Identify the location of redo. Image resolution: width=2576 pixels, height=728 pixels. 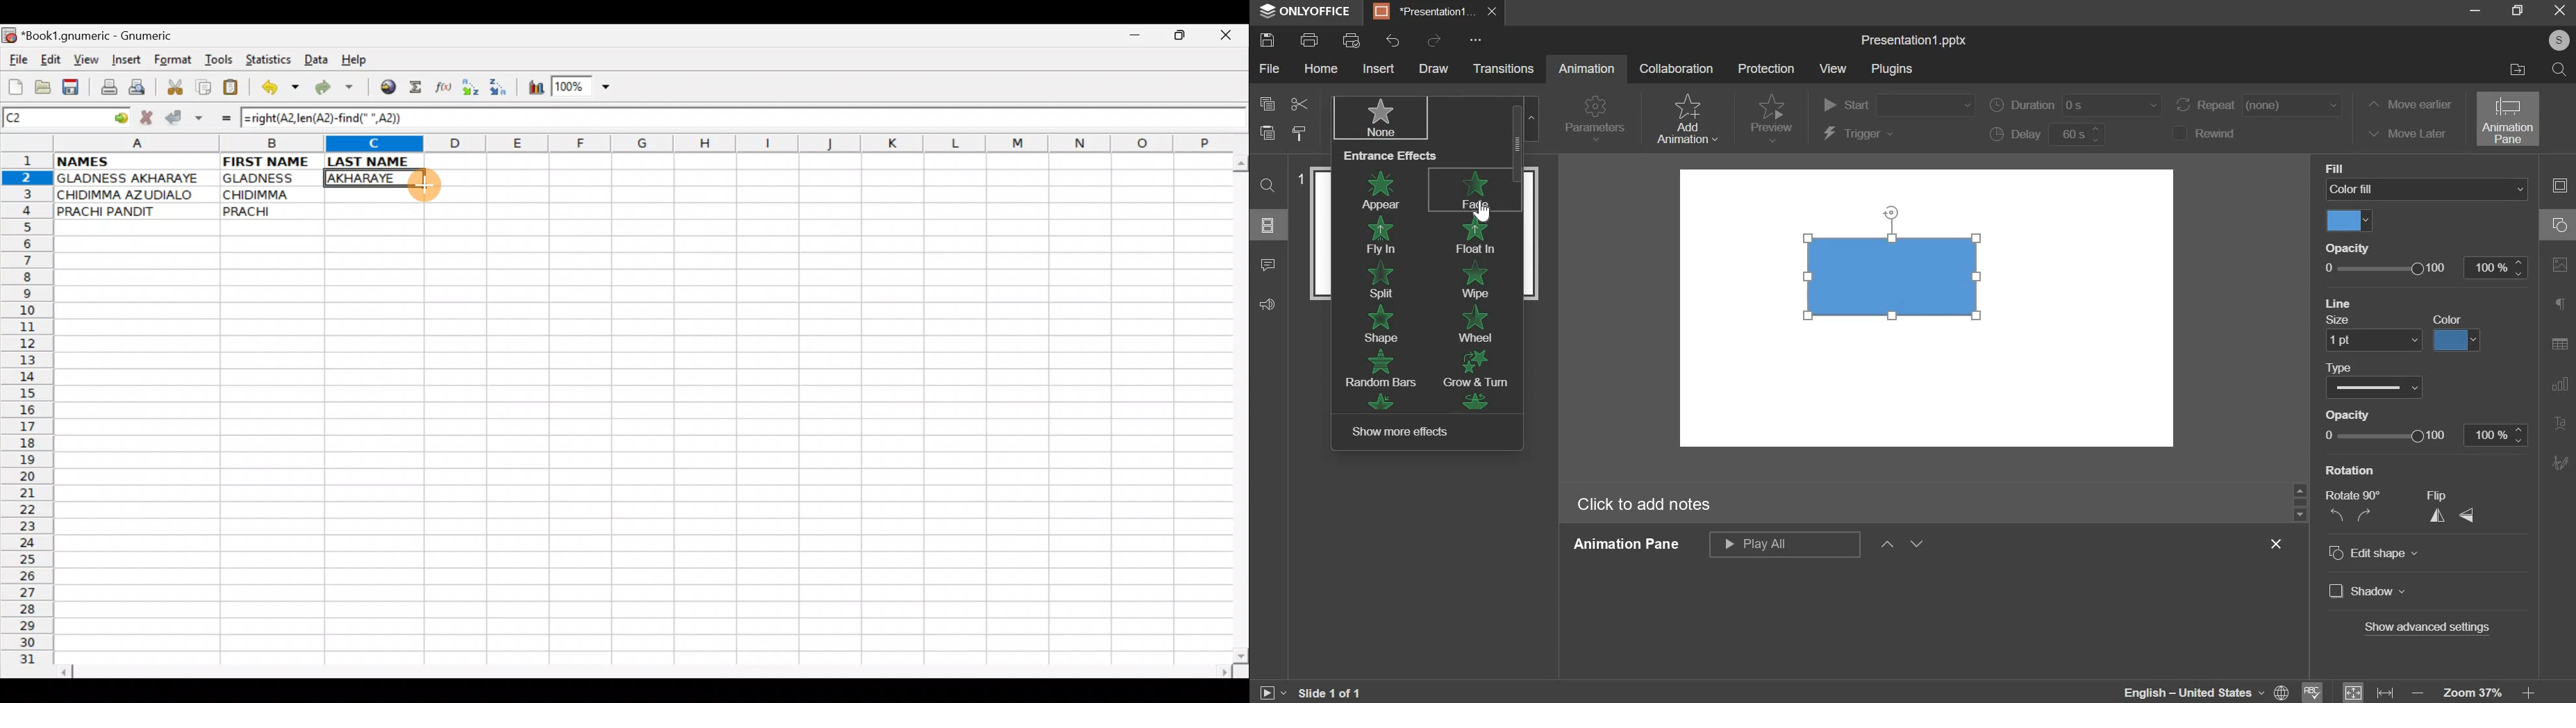
(1434, 41).